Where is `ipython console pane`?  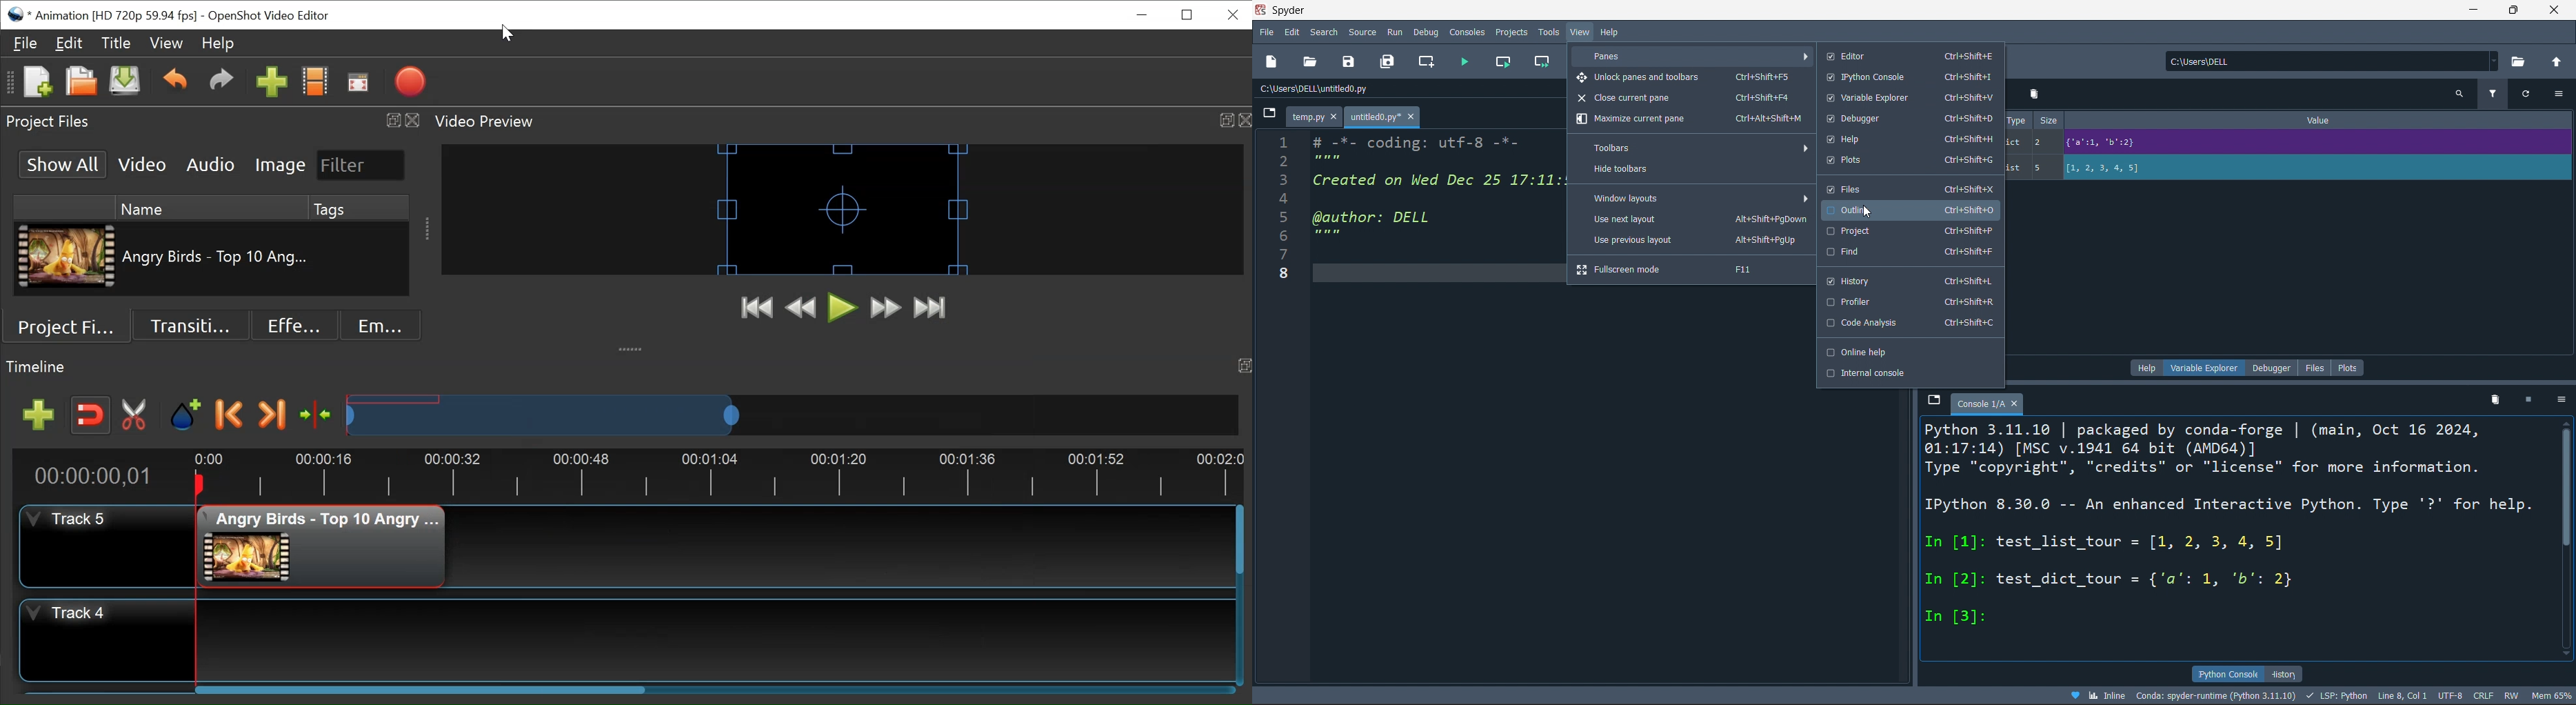 ipython console pane is located at coordinates (2237, 537).